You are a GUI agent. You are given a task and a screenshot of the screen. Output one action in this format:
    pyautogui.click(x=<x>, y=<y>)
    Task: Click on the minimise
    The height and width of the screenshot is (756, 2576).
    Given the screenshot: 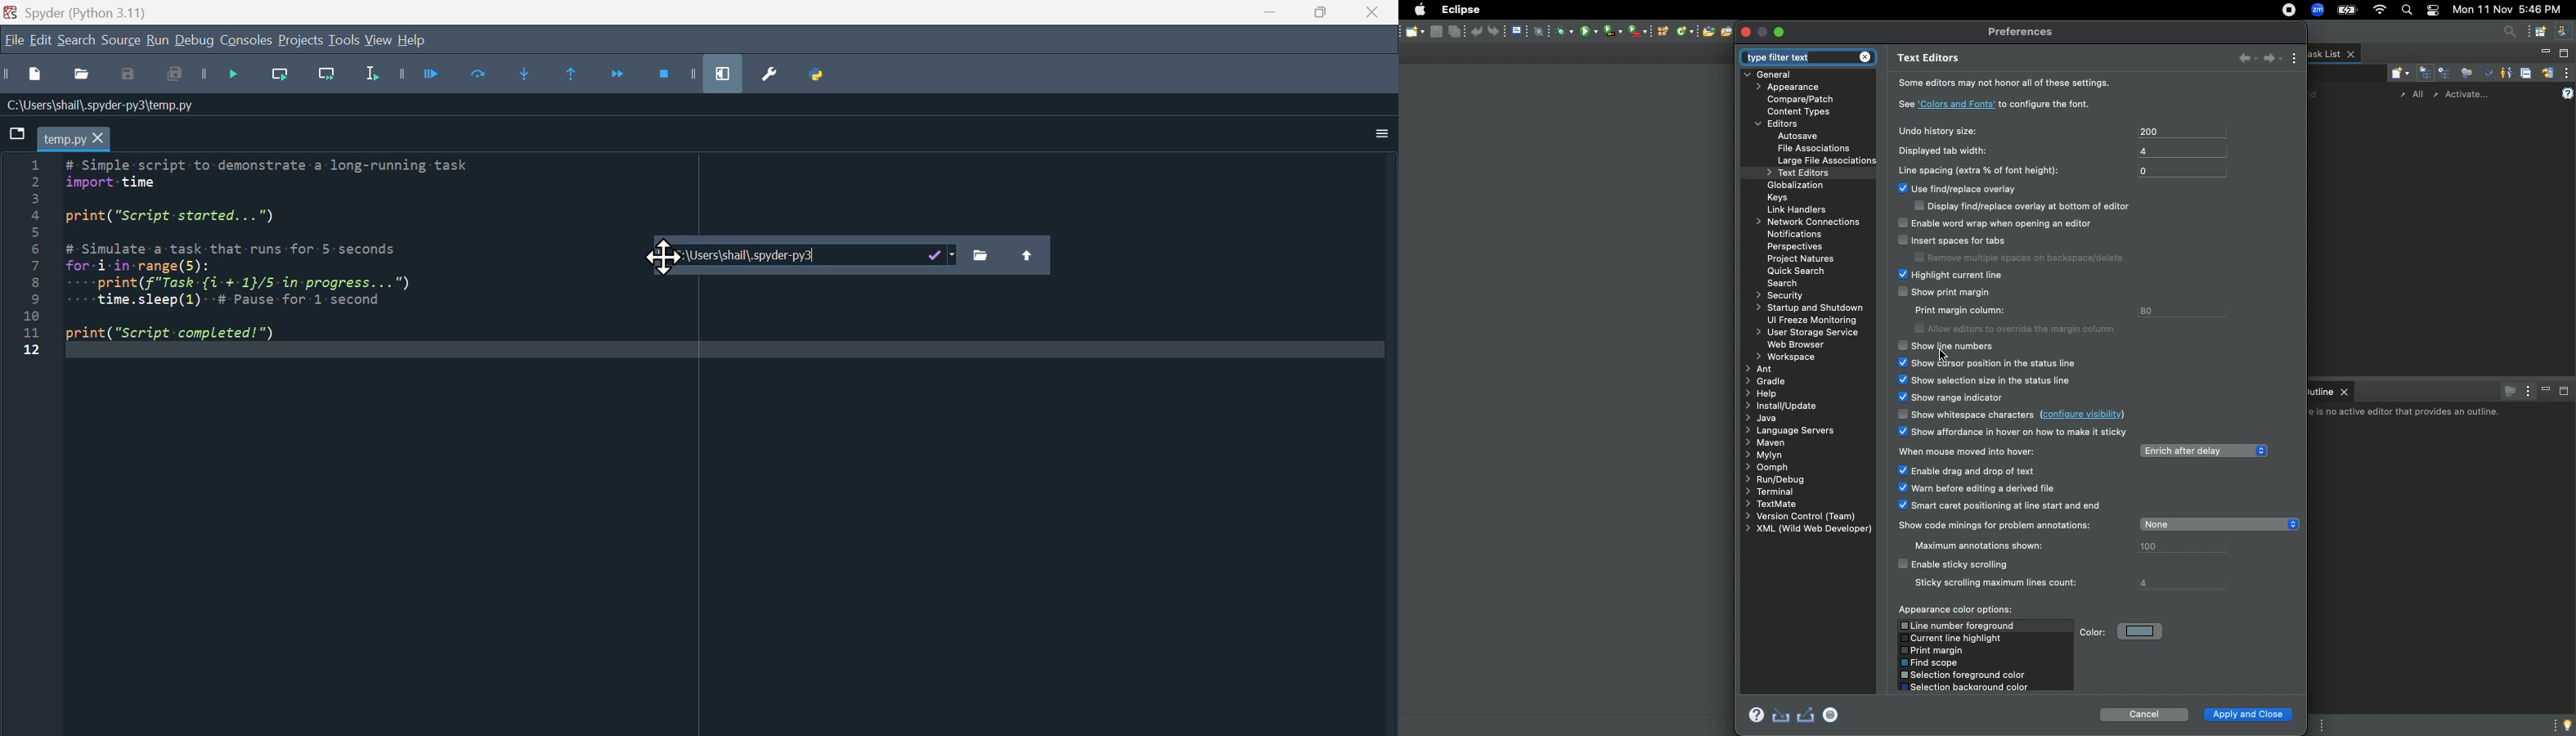 What is the action you would take?
    pyautogui.click(x=1275, y=17)
    